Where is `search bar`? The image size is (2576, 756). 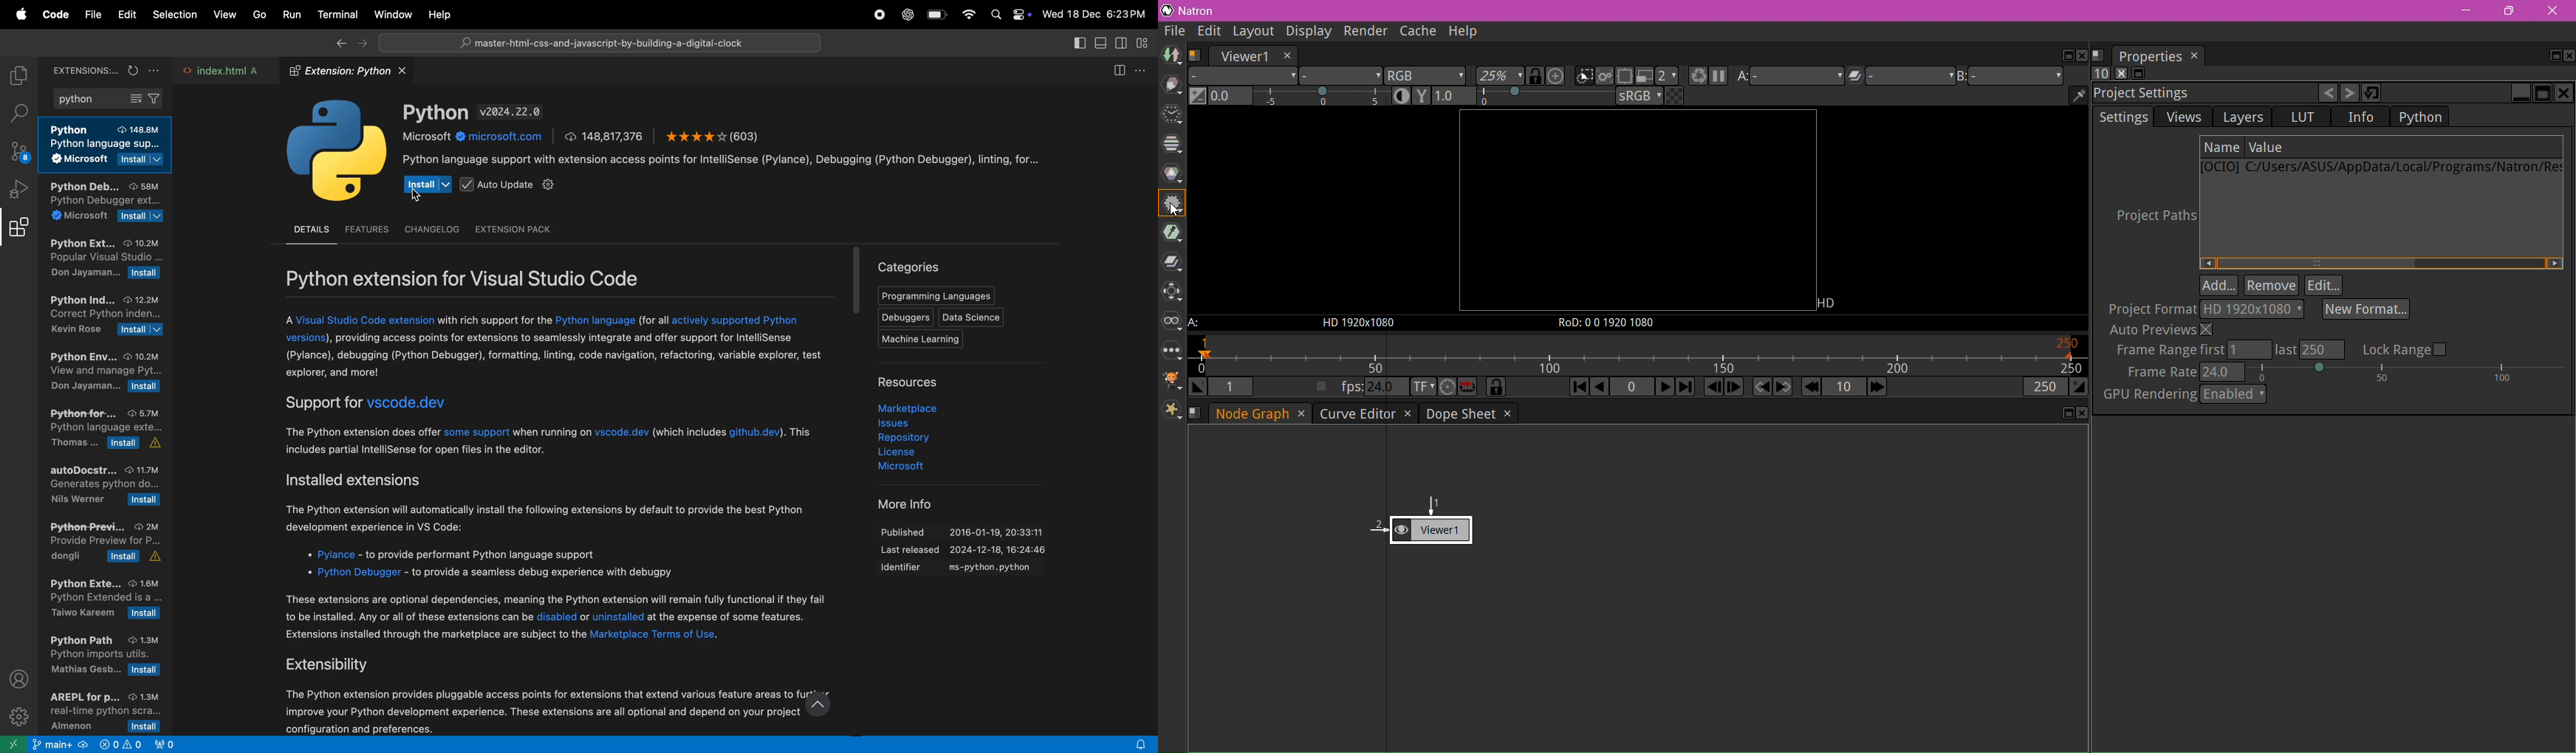 search bar is located at coordinates (597, 43).